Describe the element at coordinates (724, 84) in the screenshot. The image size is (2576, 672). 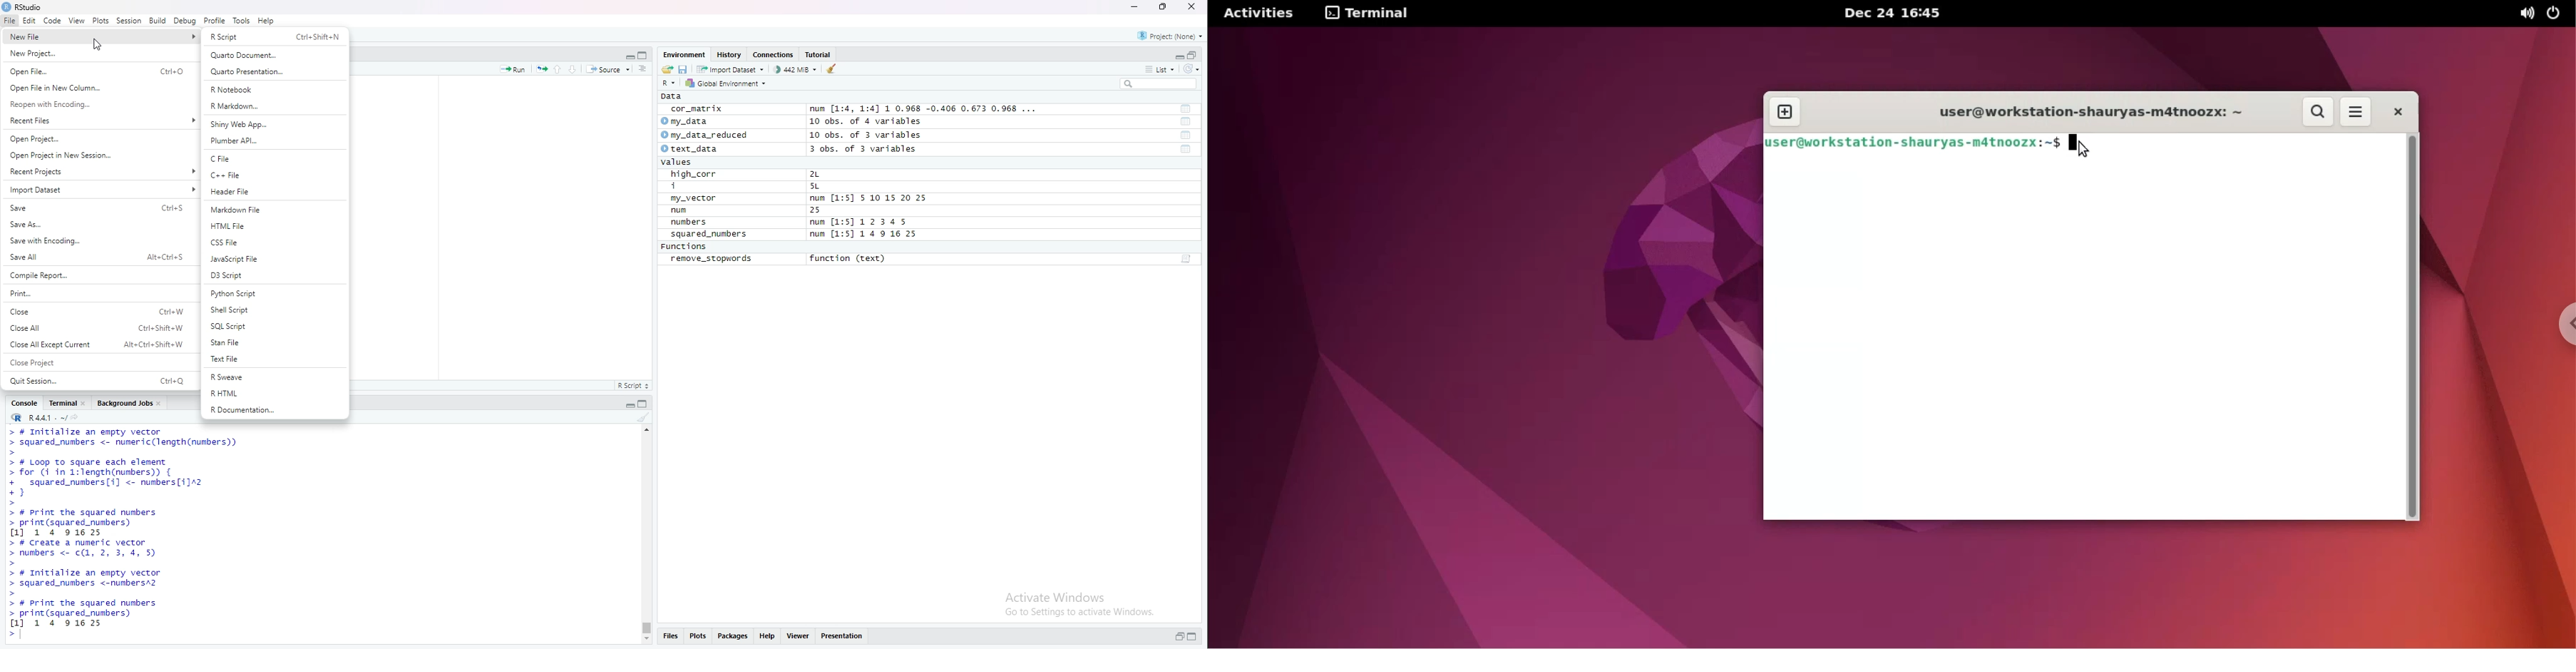
I see `Global Environments` at that location.